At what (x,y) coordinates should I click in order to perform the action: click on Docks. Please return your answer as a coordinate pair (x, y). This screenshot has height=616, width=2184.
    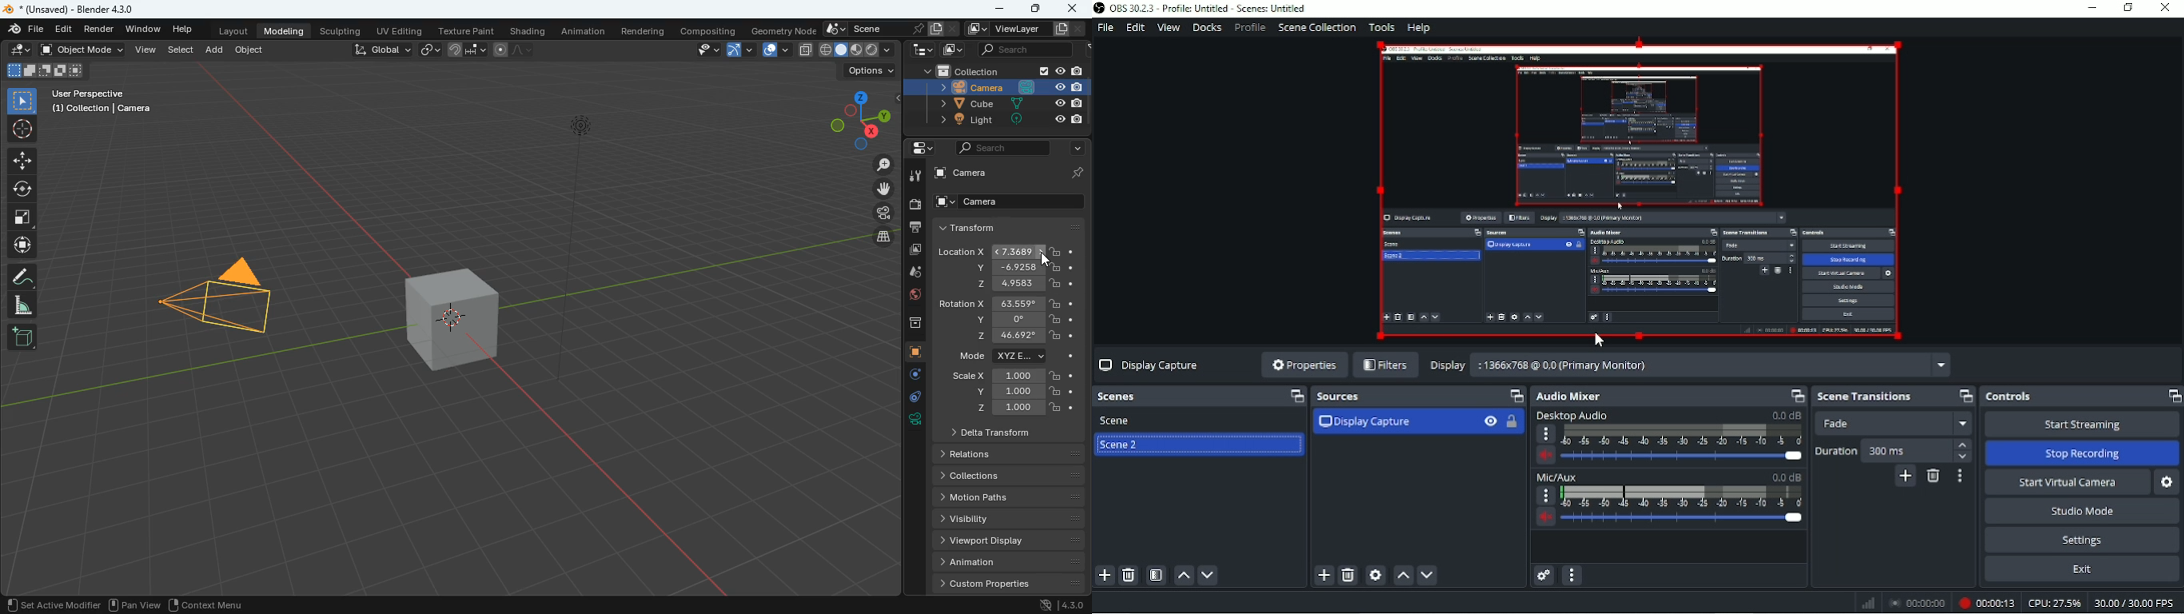
    Looking at the image, I should click on (1206, 28).